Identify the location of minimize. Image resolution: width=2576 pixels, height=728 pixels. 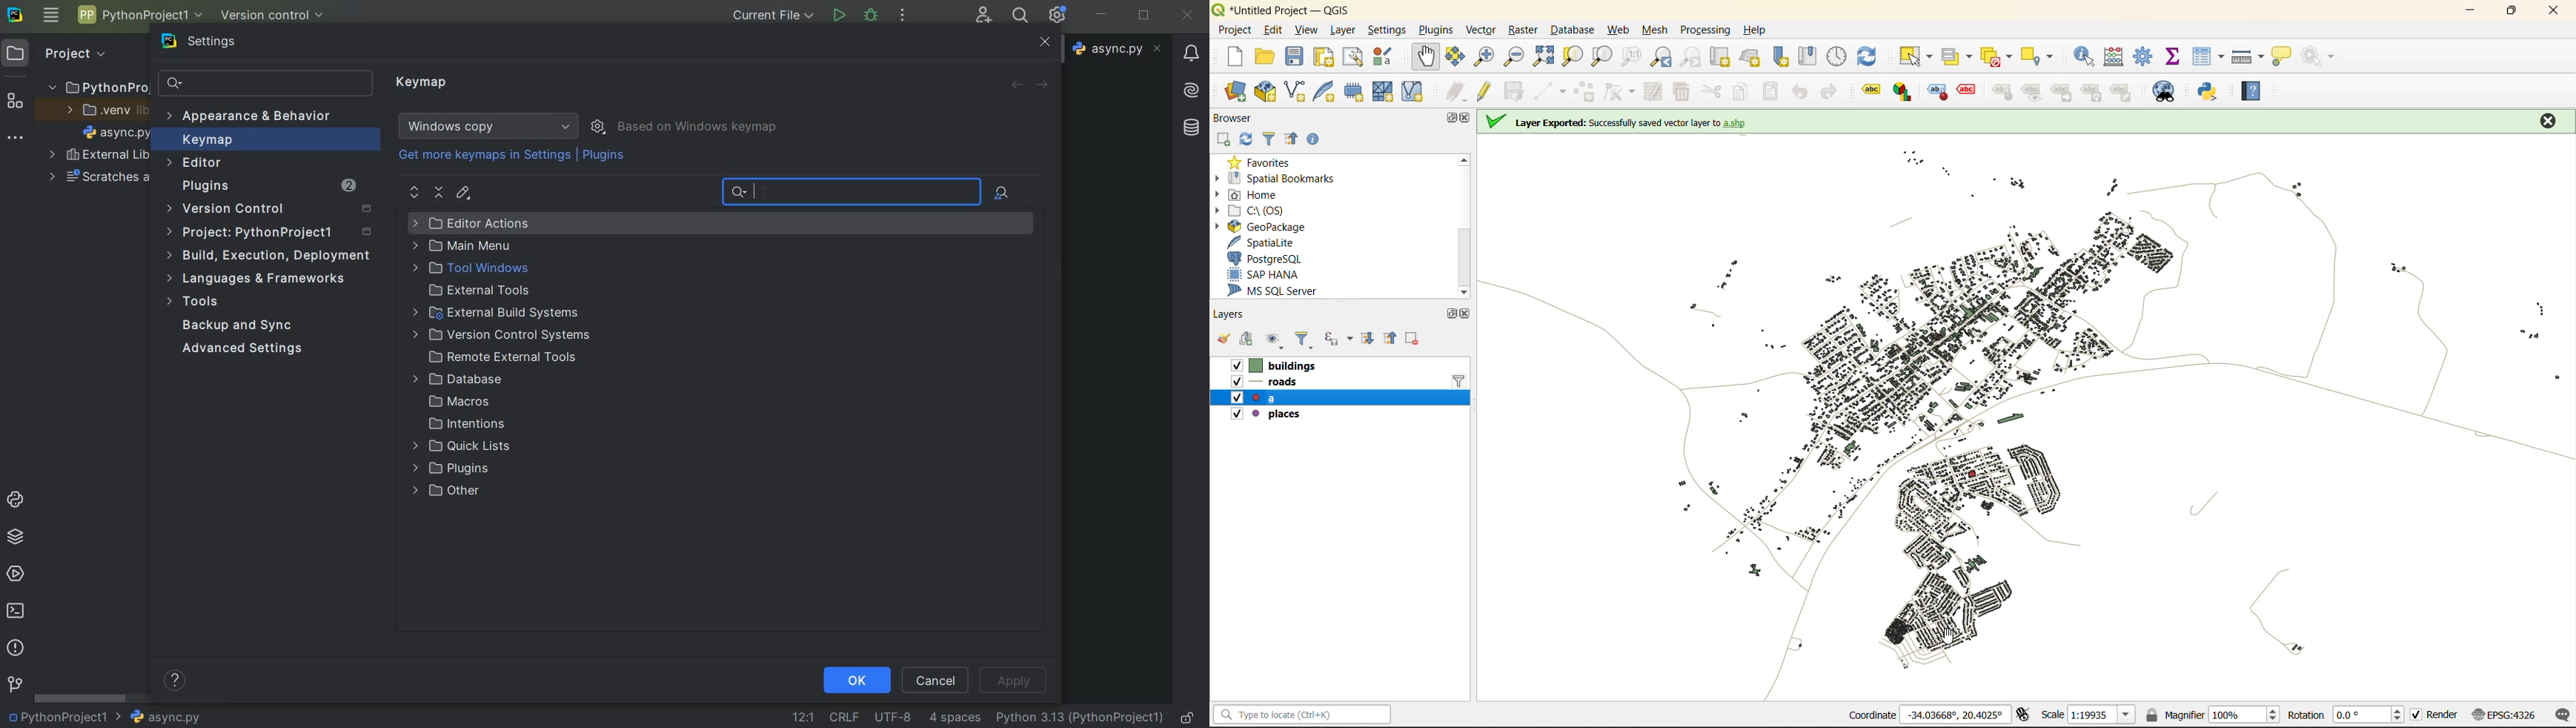
(2473, 13).